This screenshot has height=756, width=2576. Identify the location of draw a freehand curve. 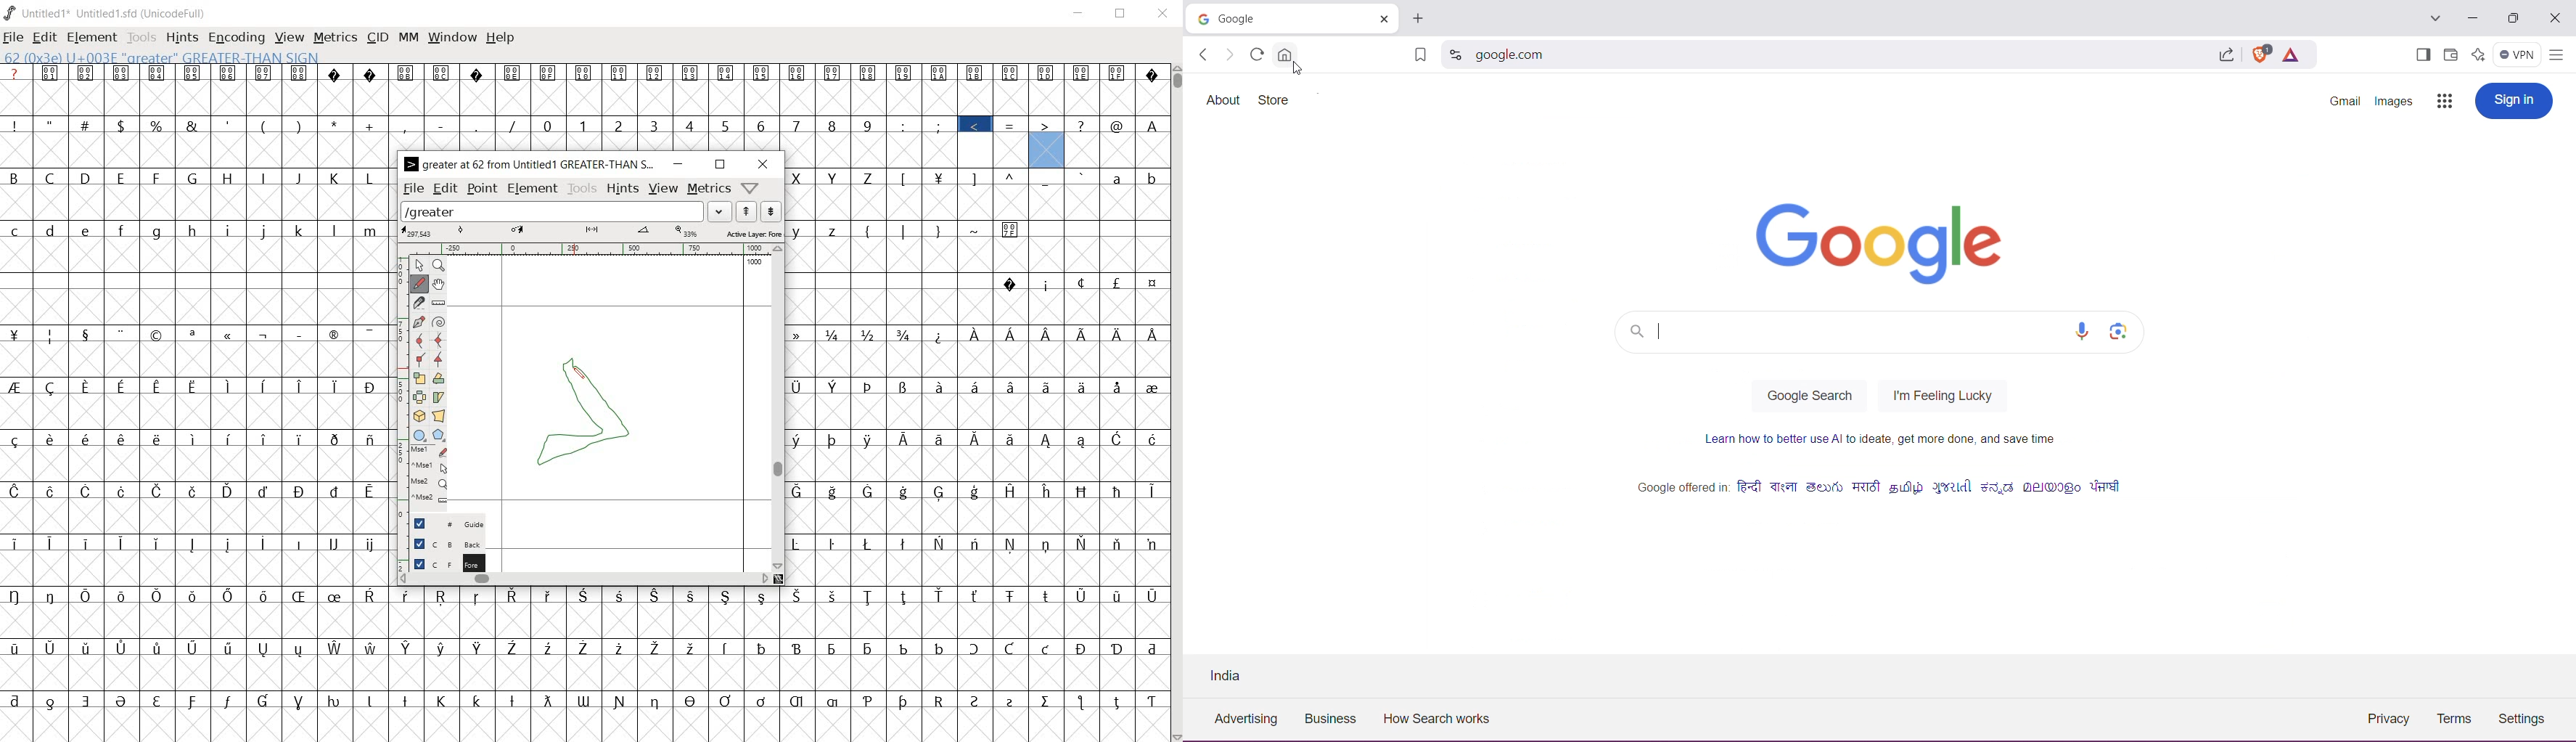
(419, 284).